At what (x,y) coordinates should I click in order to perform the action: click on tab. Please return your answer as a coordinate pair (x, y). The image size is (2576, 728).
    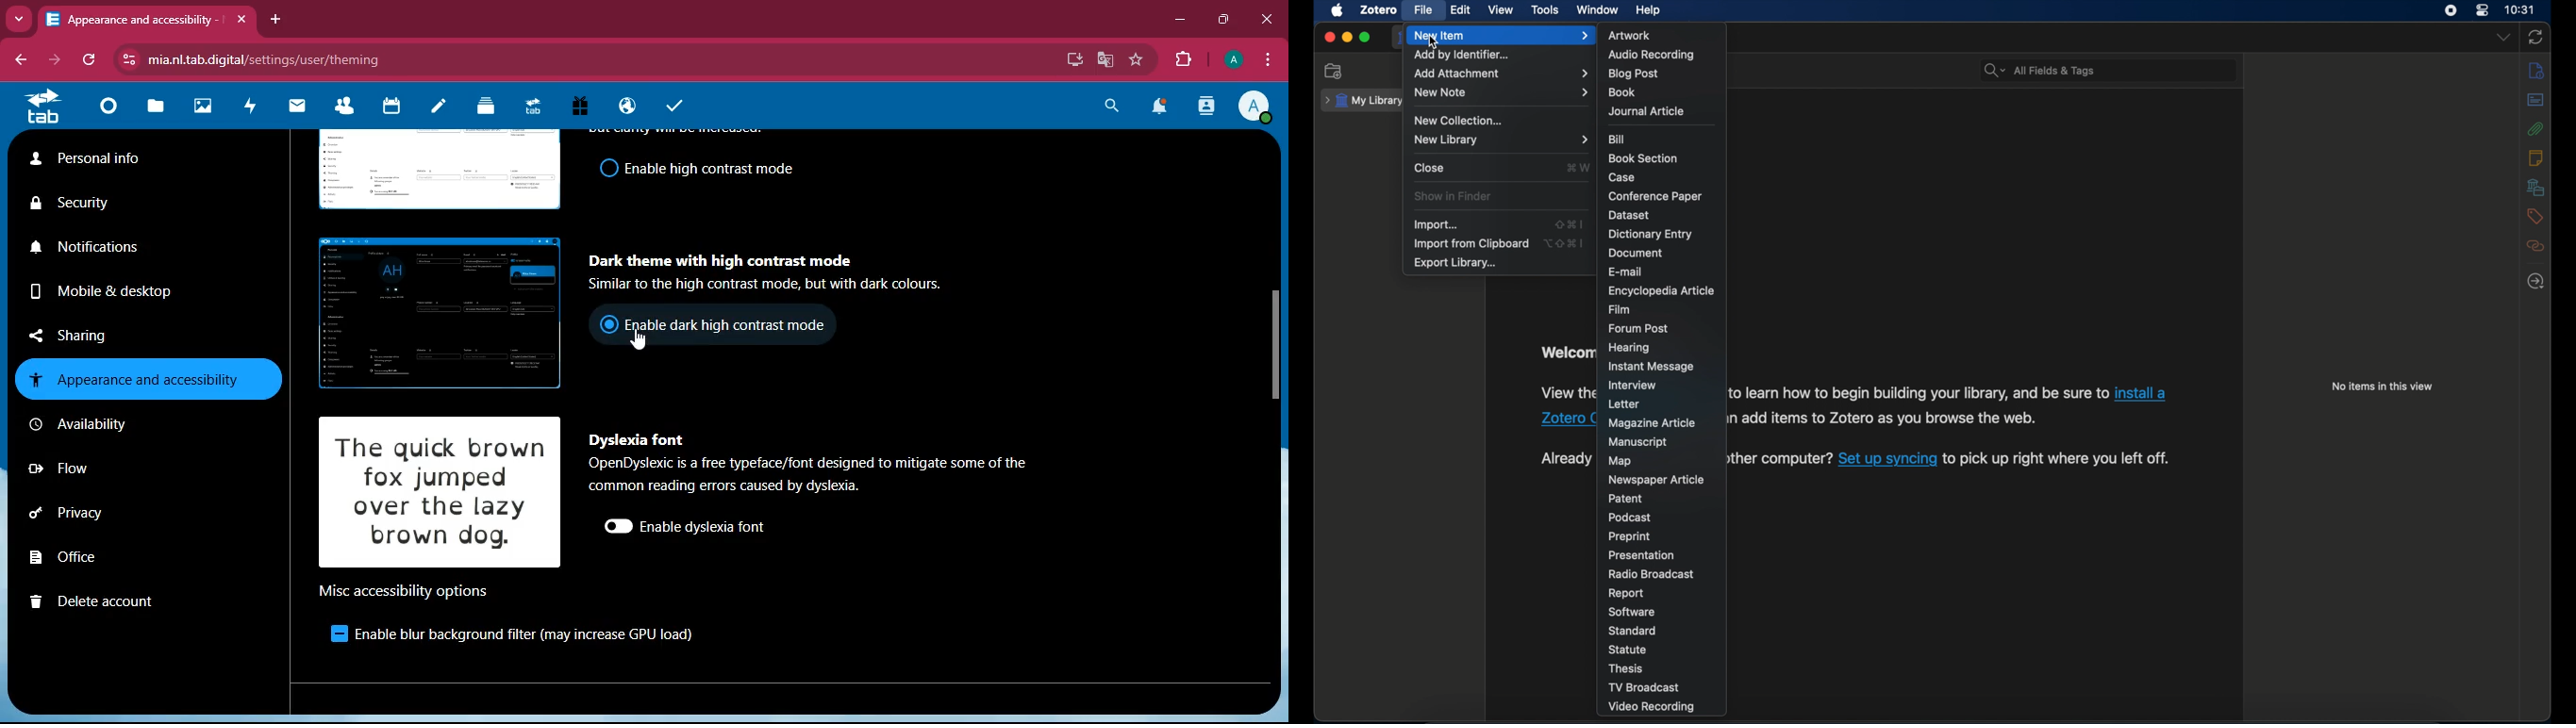
    Looking at the image, I should click on (539, 107).